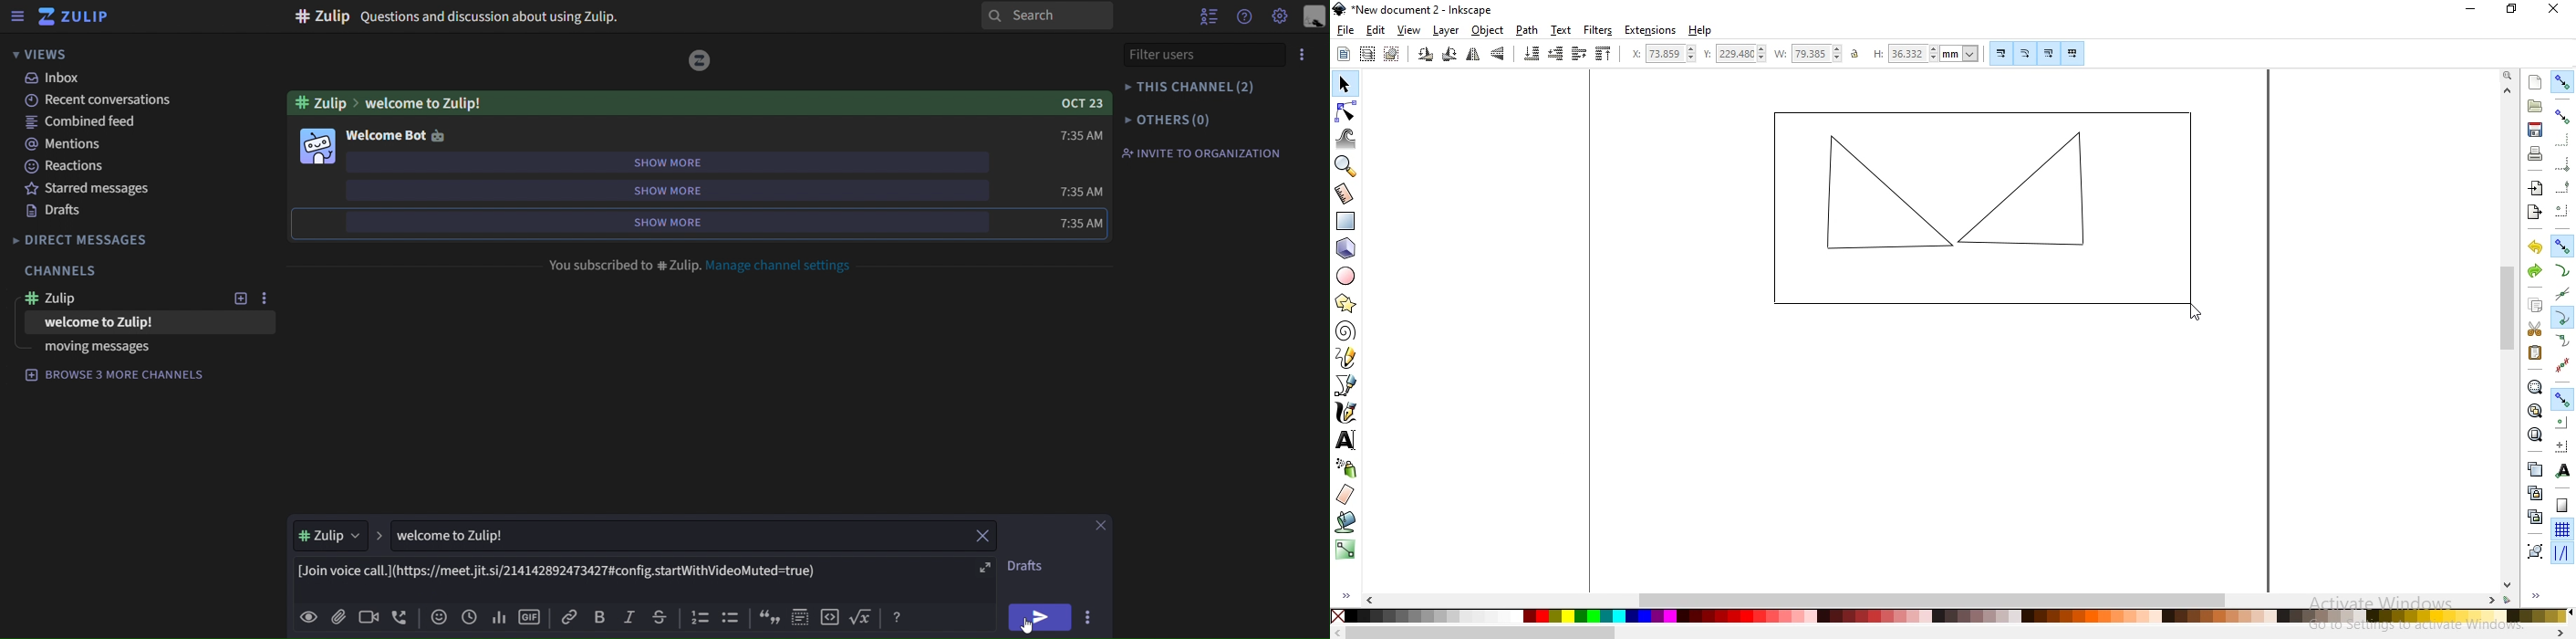  I want to click on zulip, so click(79, 17).